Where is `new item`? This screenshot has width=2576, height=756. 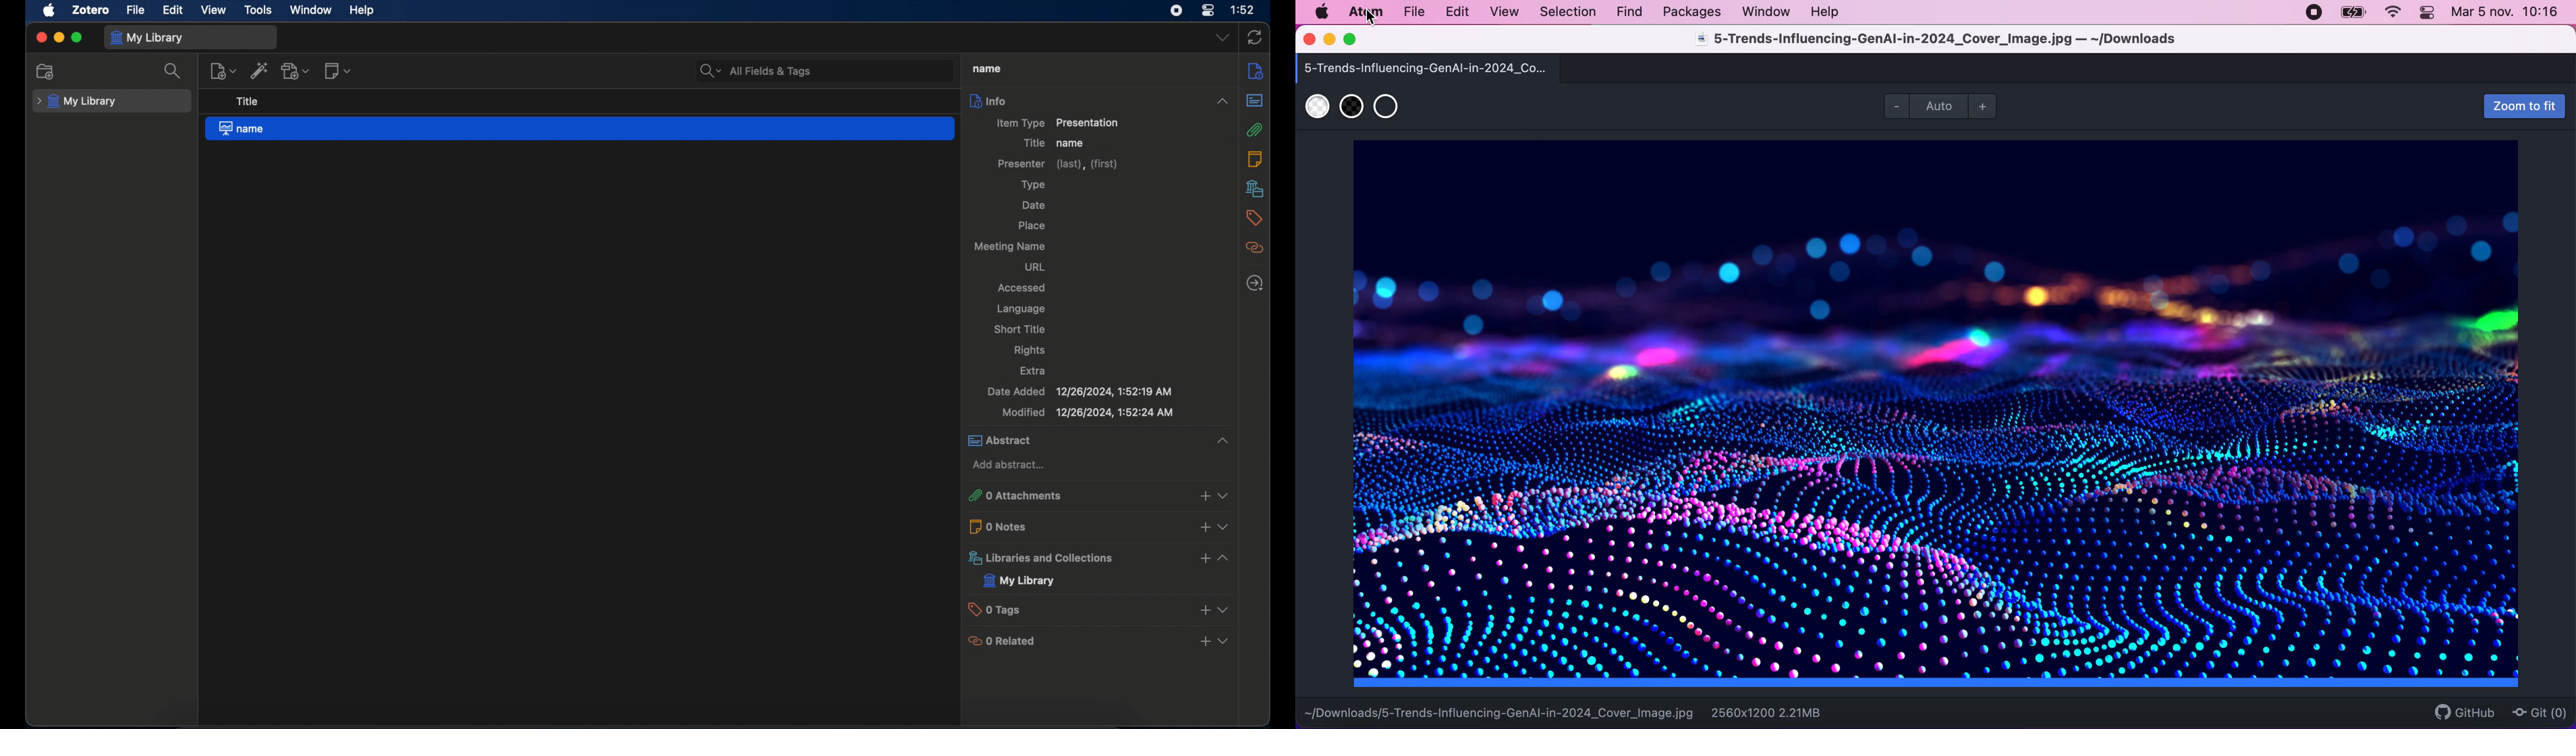
new item is located at coordinates (222, 71).